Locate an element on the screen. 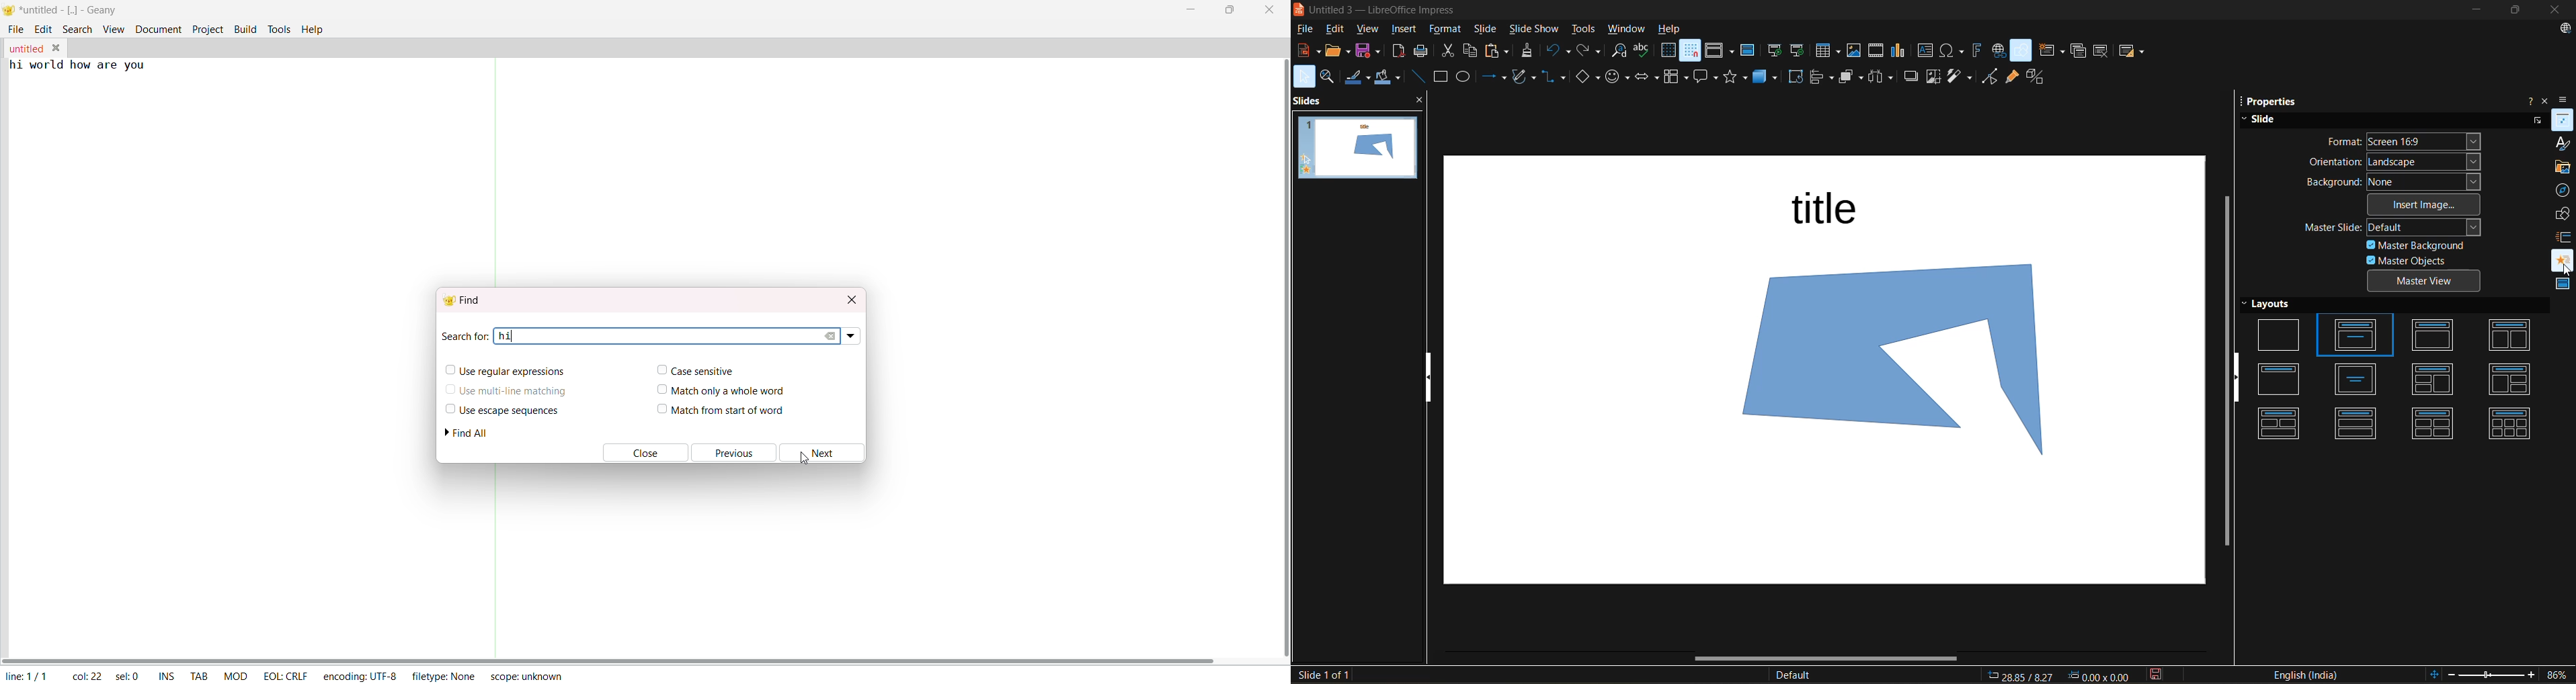  separator is located at coordinates (498, 559).